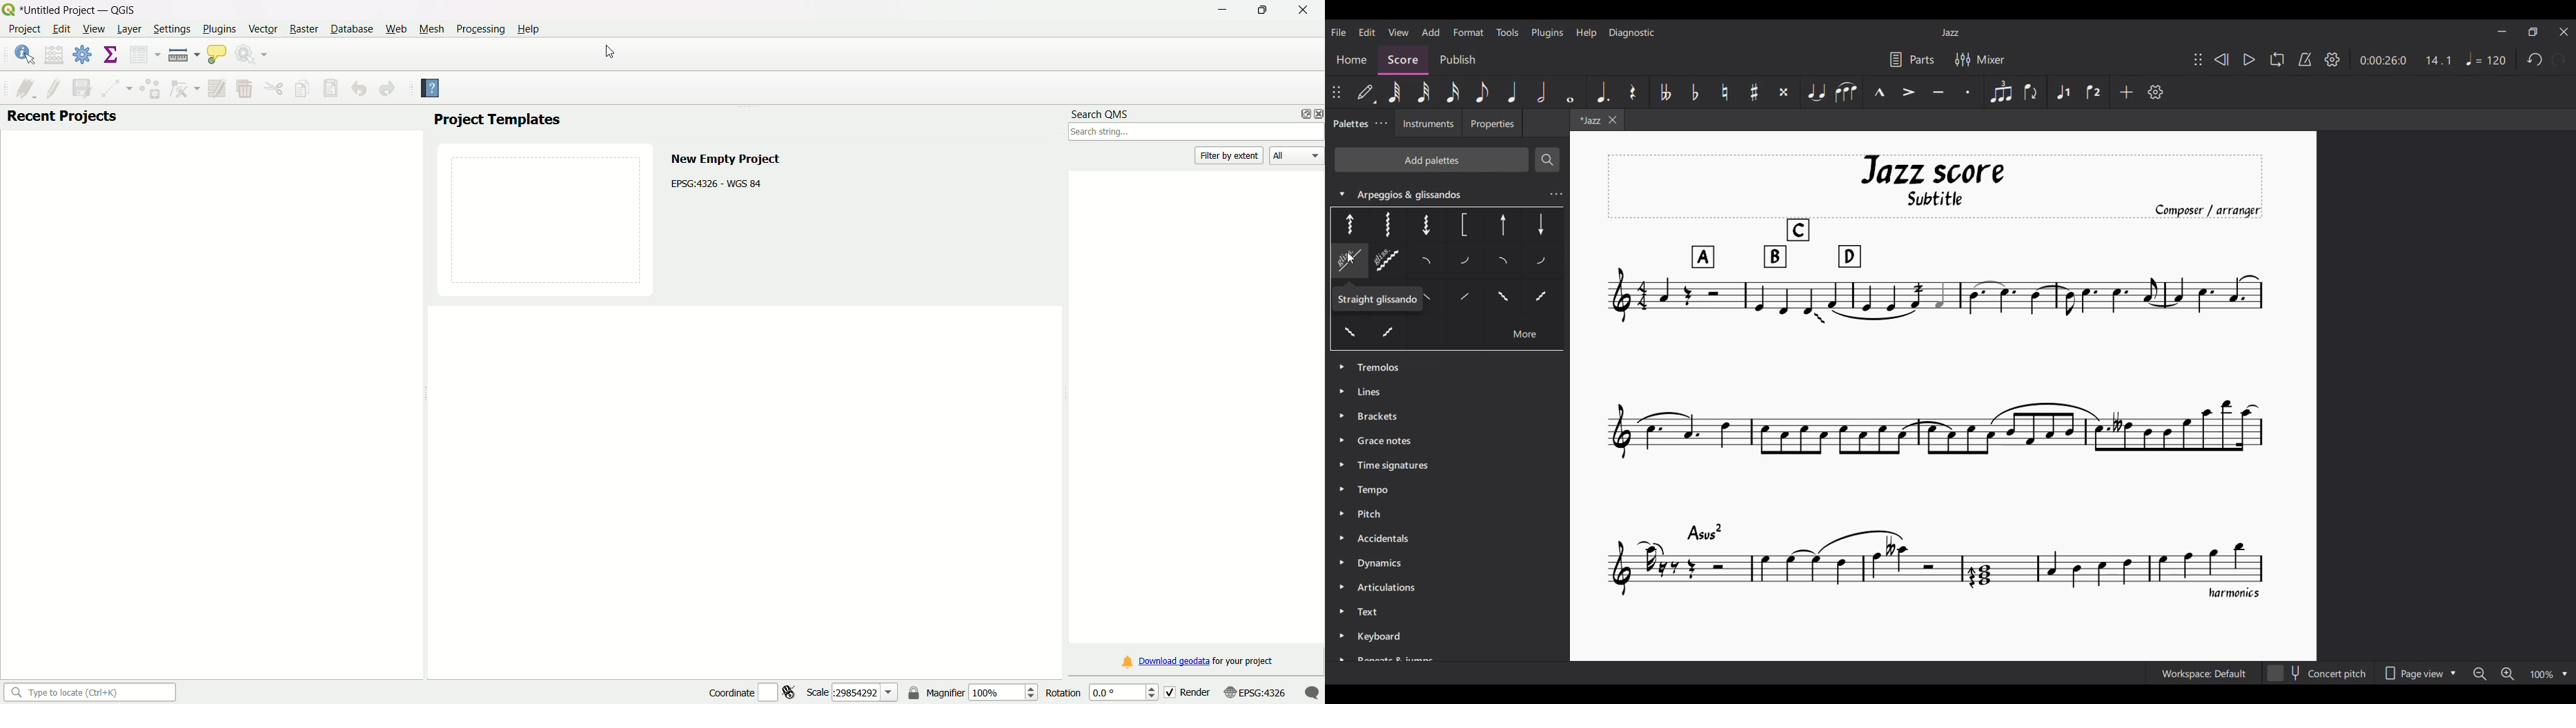  Describe the element at coordinates (1602, 92) in the screenshot. I see `Augmentation dot` at that location.